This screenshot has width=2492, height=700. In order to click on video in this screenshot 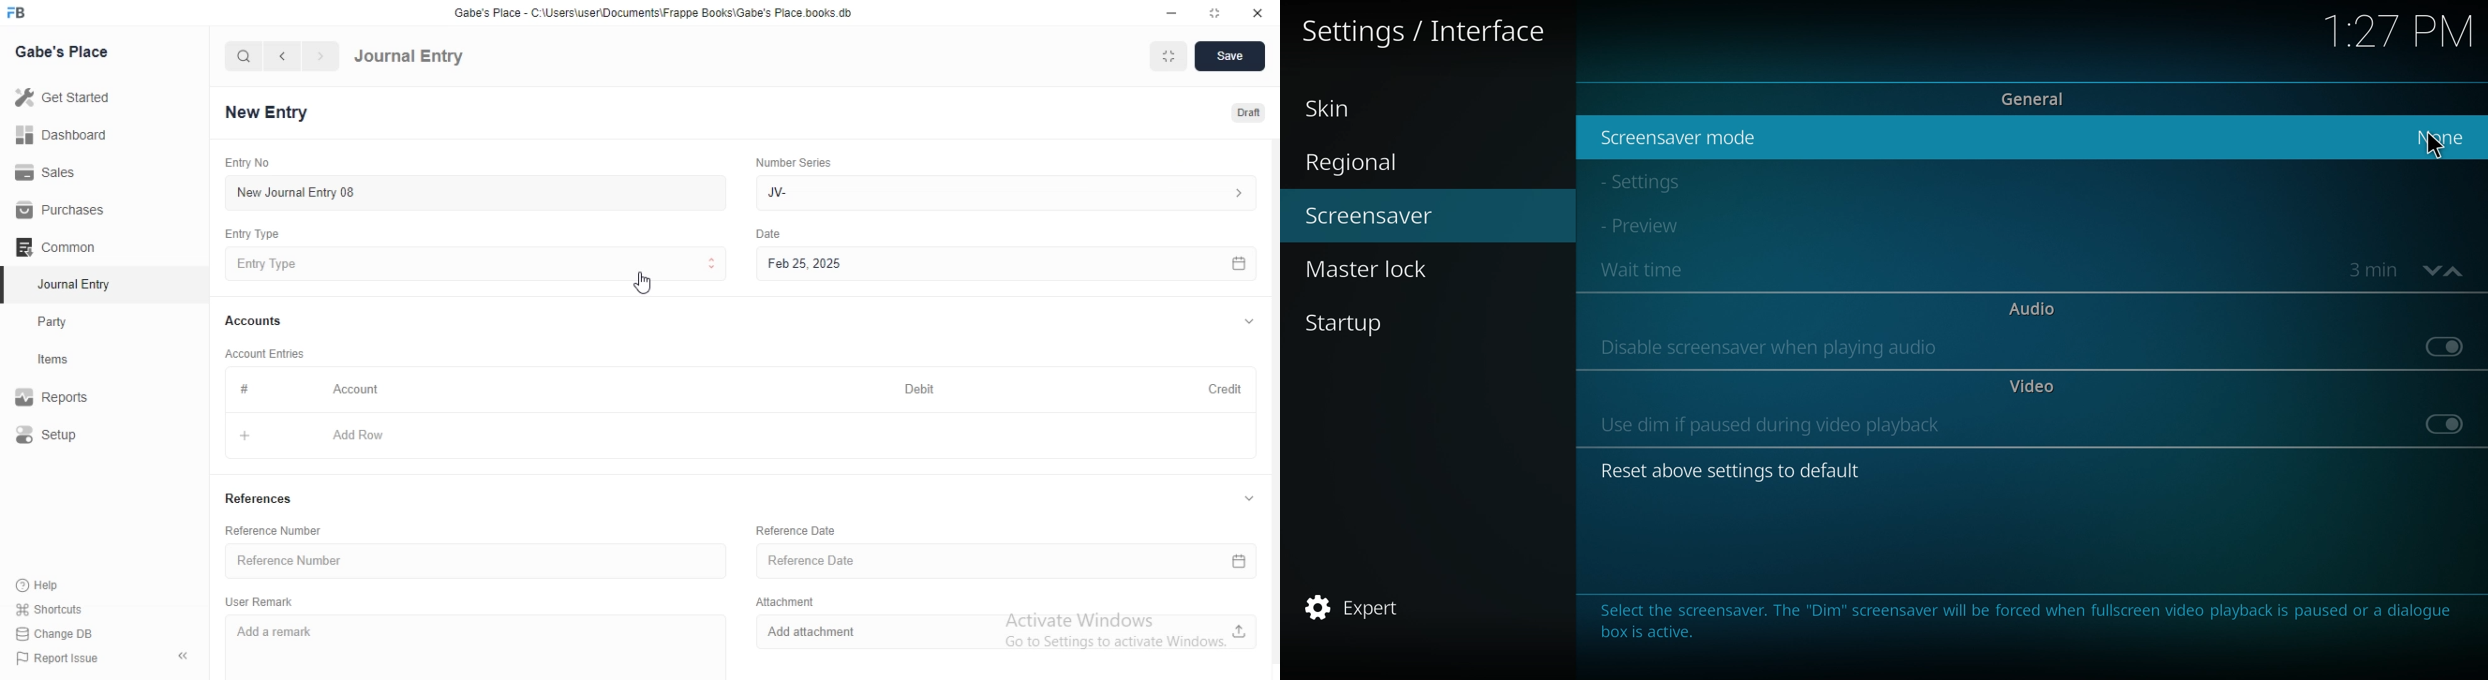, I will do `click(2029, 386)`.